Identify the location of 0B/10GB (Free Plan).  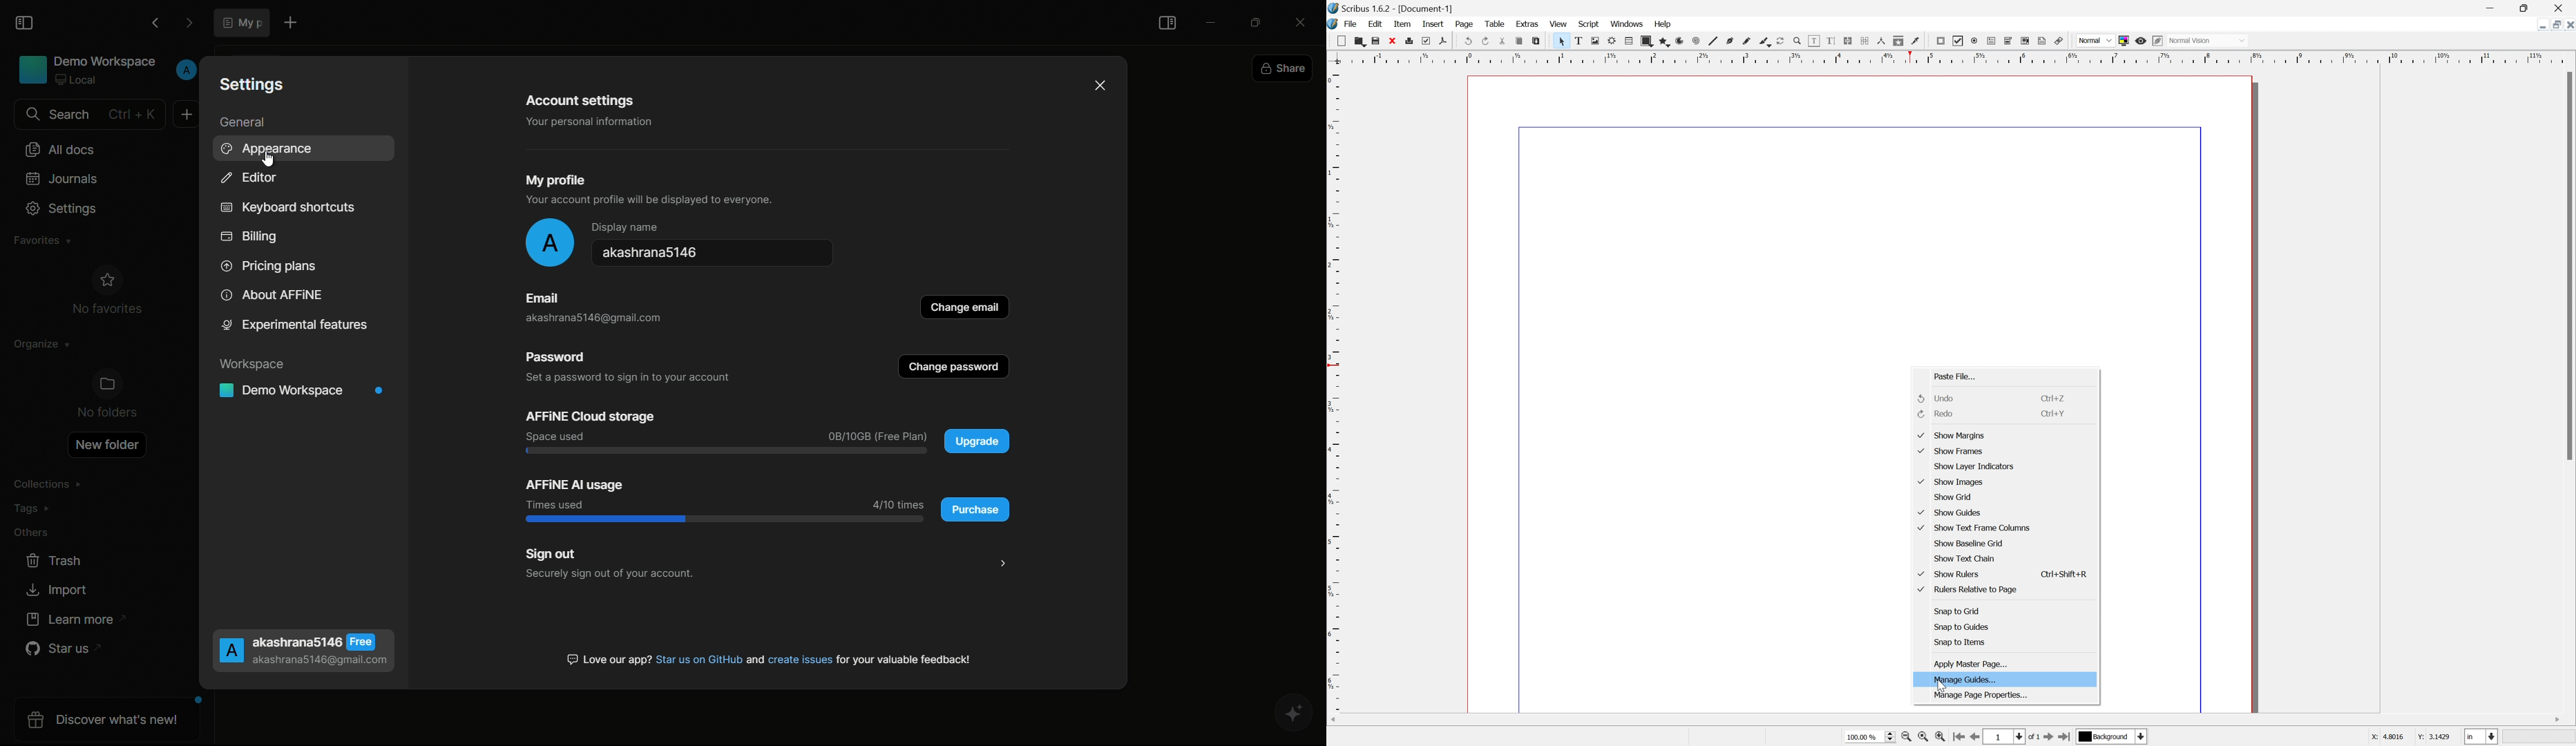
(877, 436).